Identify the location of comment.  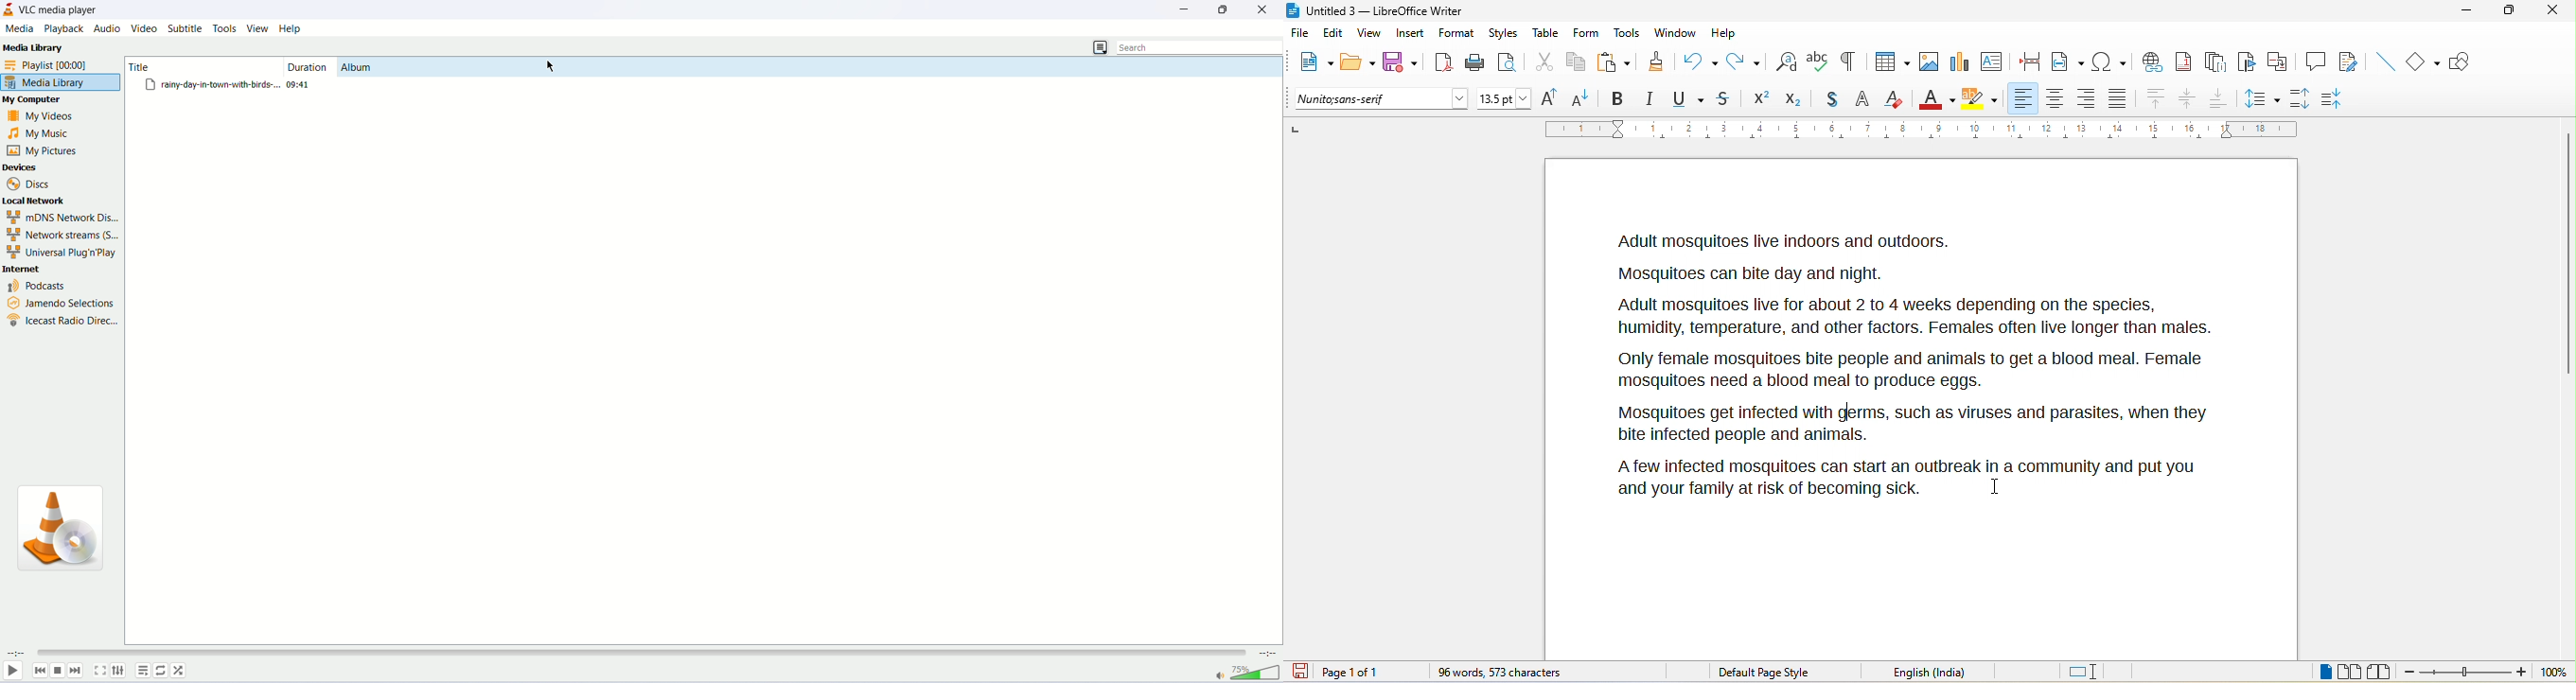
(2317, 62).